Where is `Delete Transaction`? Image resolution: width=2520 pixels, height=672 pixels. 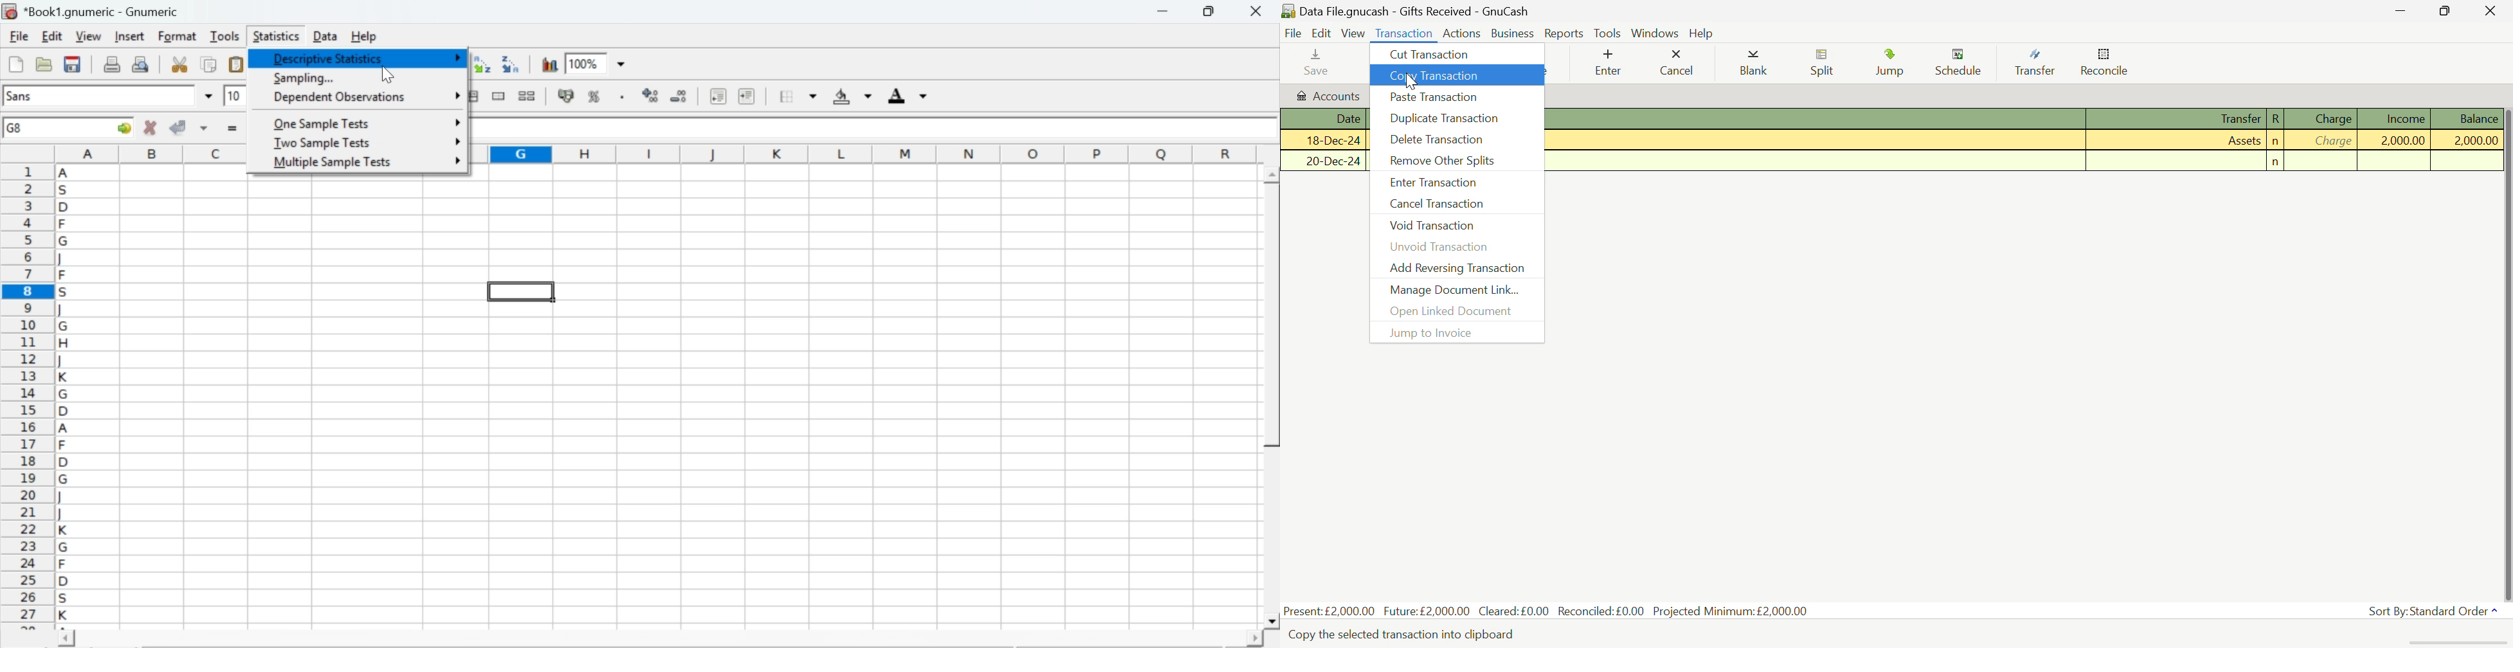 Delete Transaction is located at coordinates (1457, 141).